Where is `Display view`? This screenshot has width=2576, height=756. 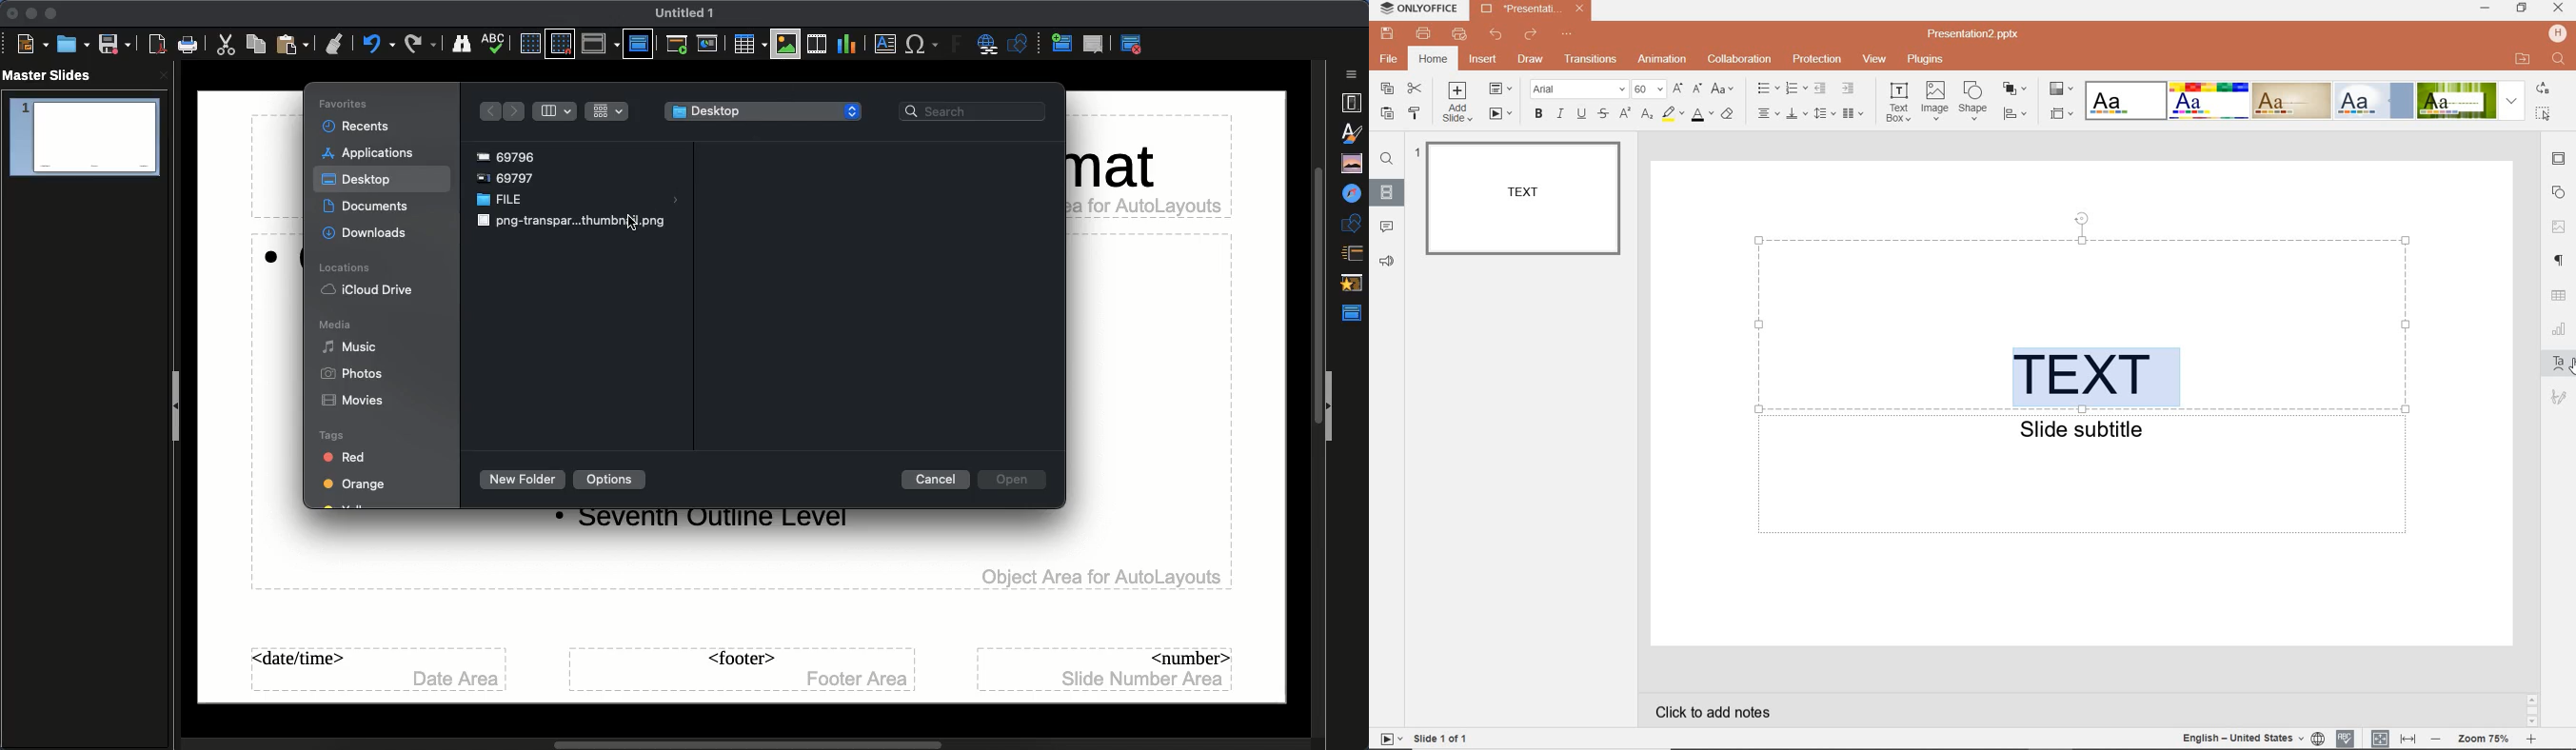
Display view is located at coordinates (600, 44).